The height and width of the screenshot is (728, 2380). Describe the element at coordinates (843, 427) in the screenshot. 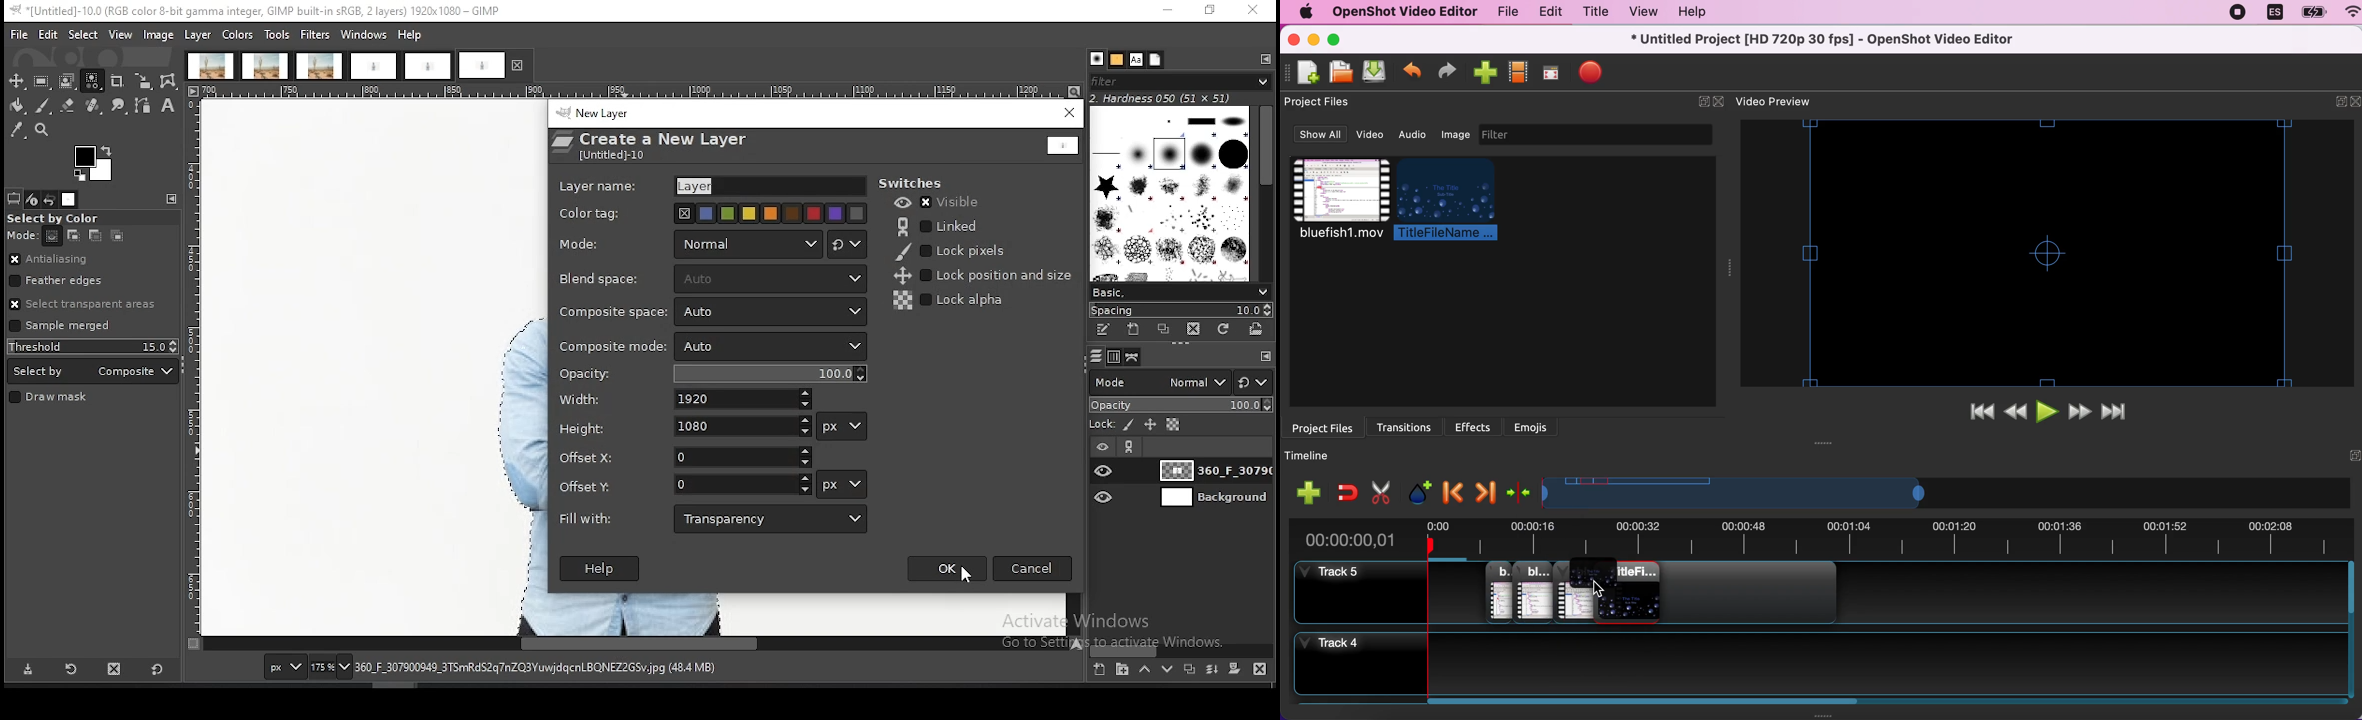

I see `units` at that location.